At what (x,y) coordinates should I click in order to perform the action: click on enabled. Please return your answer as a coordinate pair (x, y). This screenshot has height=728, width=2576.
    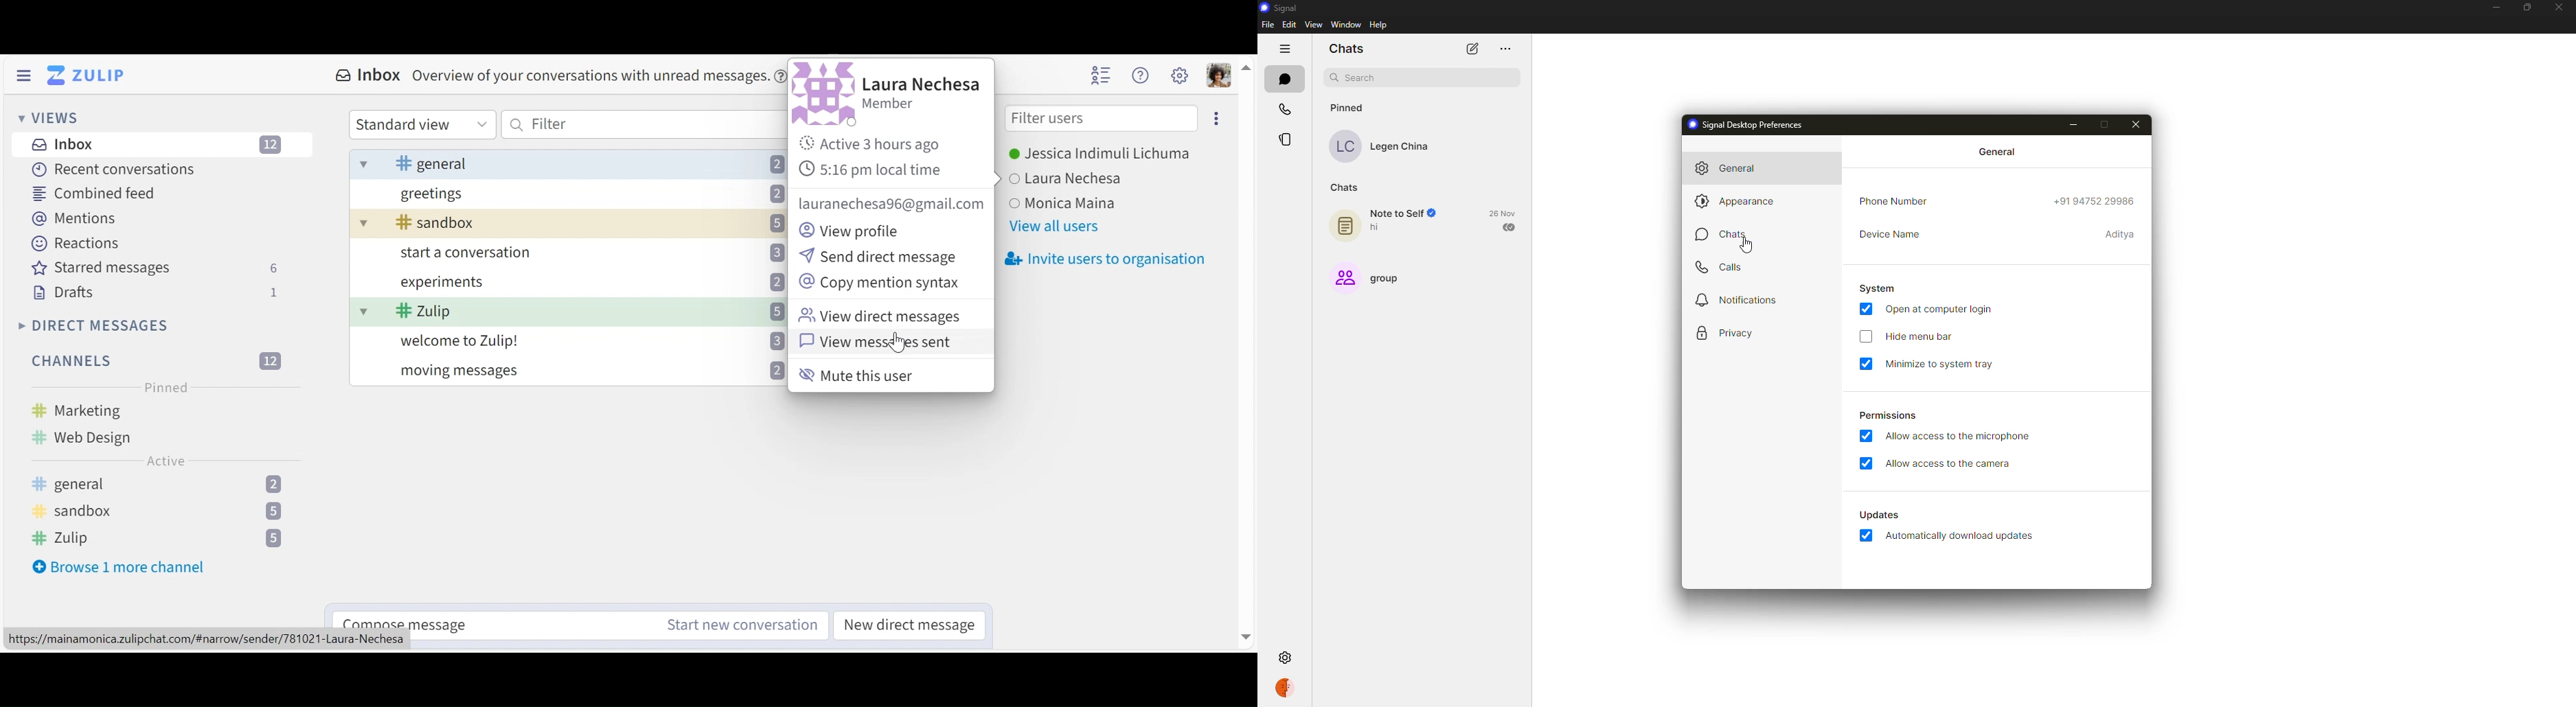
    Looking at the image, I should click on (1868, 310).